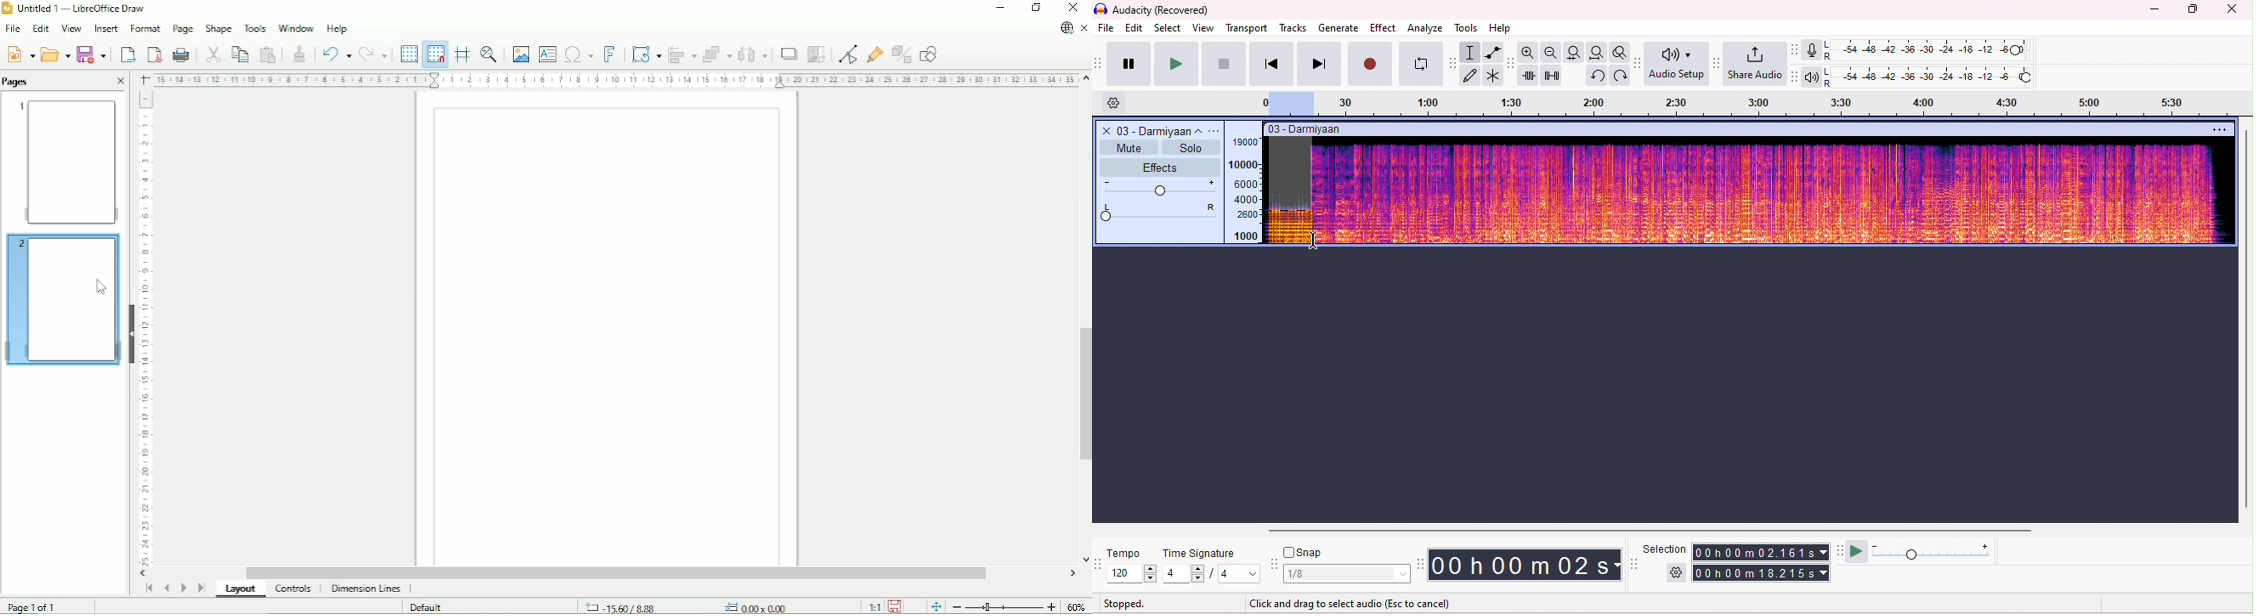 The height and width of the screenshot is (616, 2268). I want to click on Restore down, so click(1036, 8).